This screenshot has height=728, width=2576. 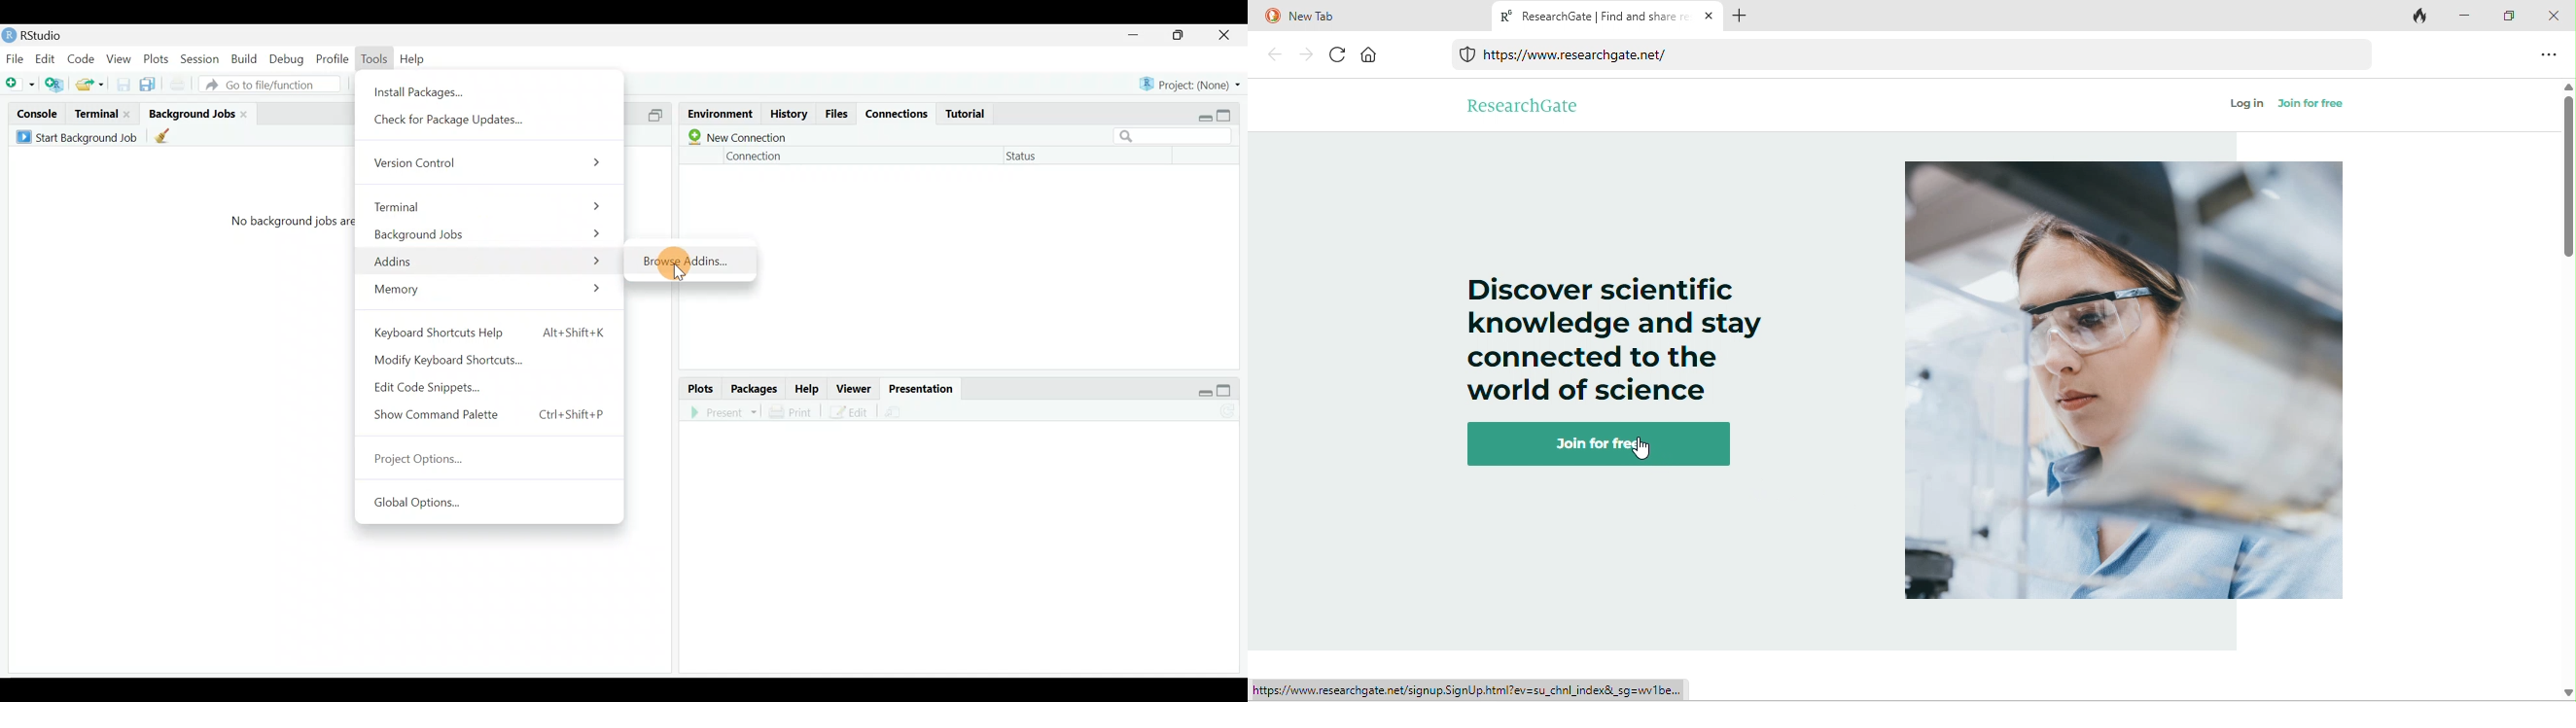 What do you see at coordinates (488, 259) in the screenshot?
I see `Addins >` at bounding box center [488, 259].